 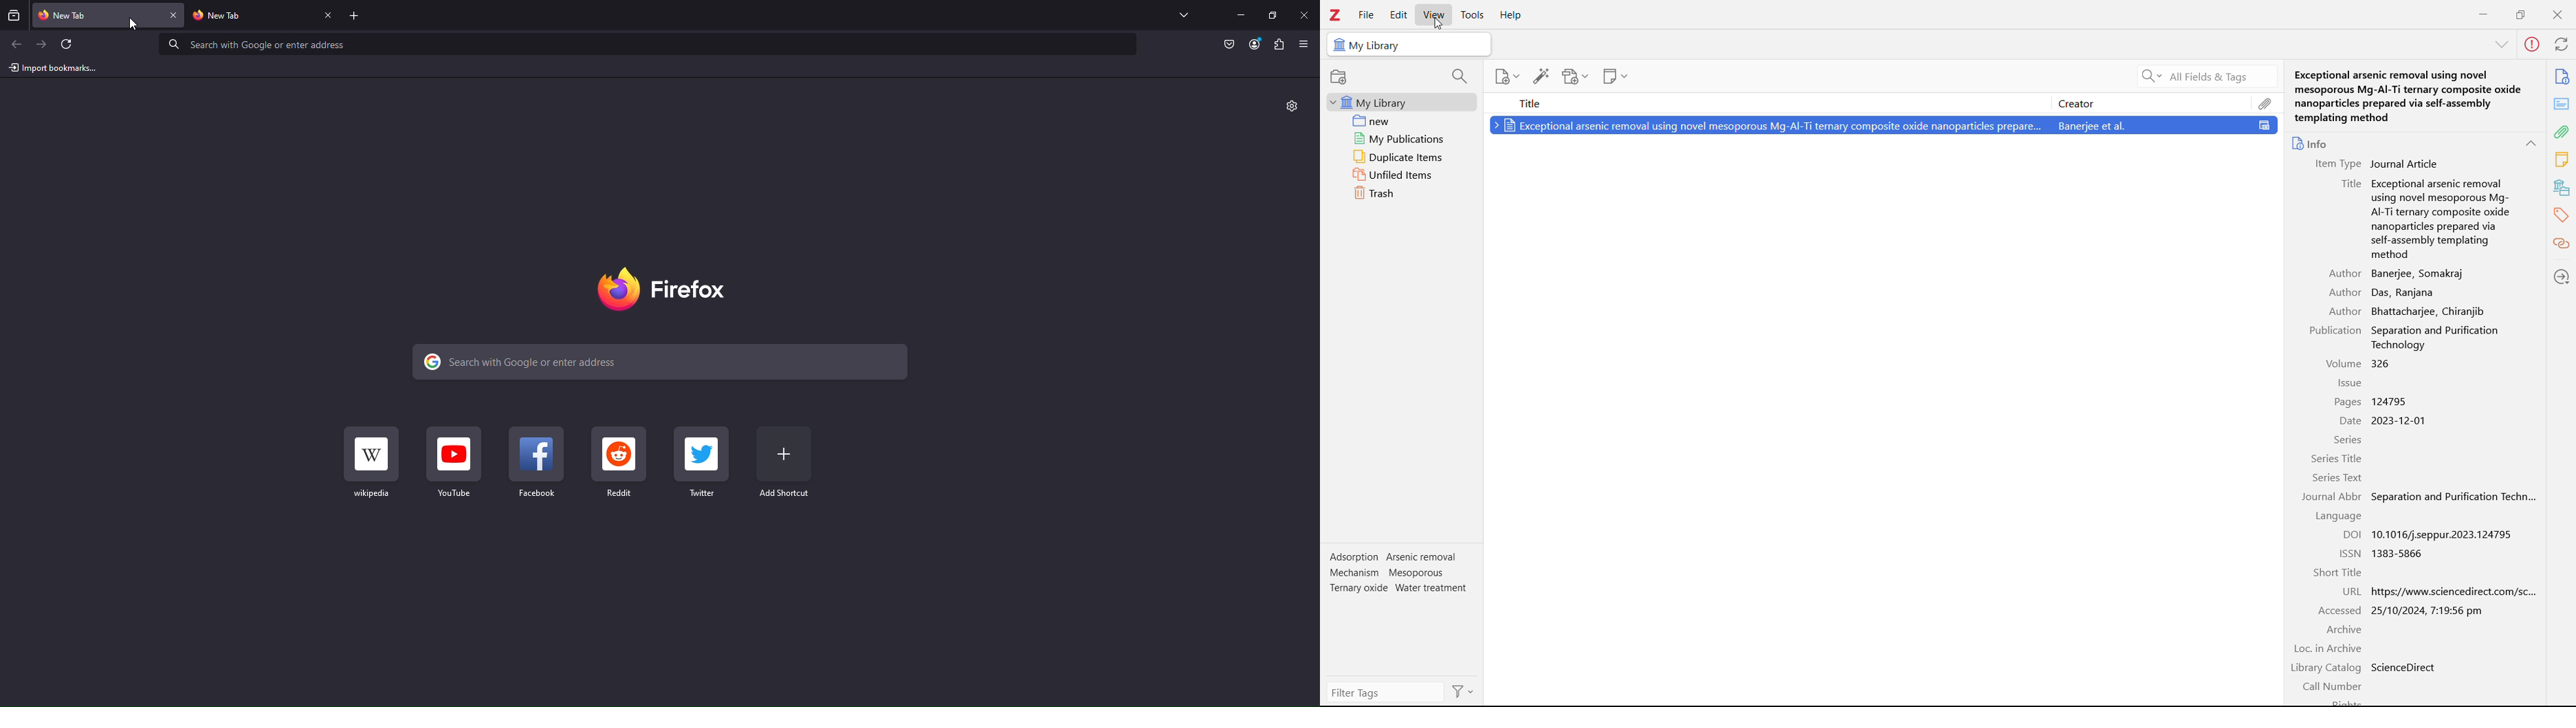 What do you see at coordinates (2440, 218) in the screenshot?
I see `Exceptional arsenic removal
using novel mesoporous Mg-
AI-Ti ternary composite oxide
nanoparticles prepared via
self-assembly templating
method` at bounding box center [2440, 218].